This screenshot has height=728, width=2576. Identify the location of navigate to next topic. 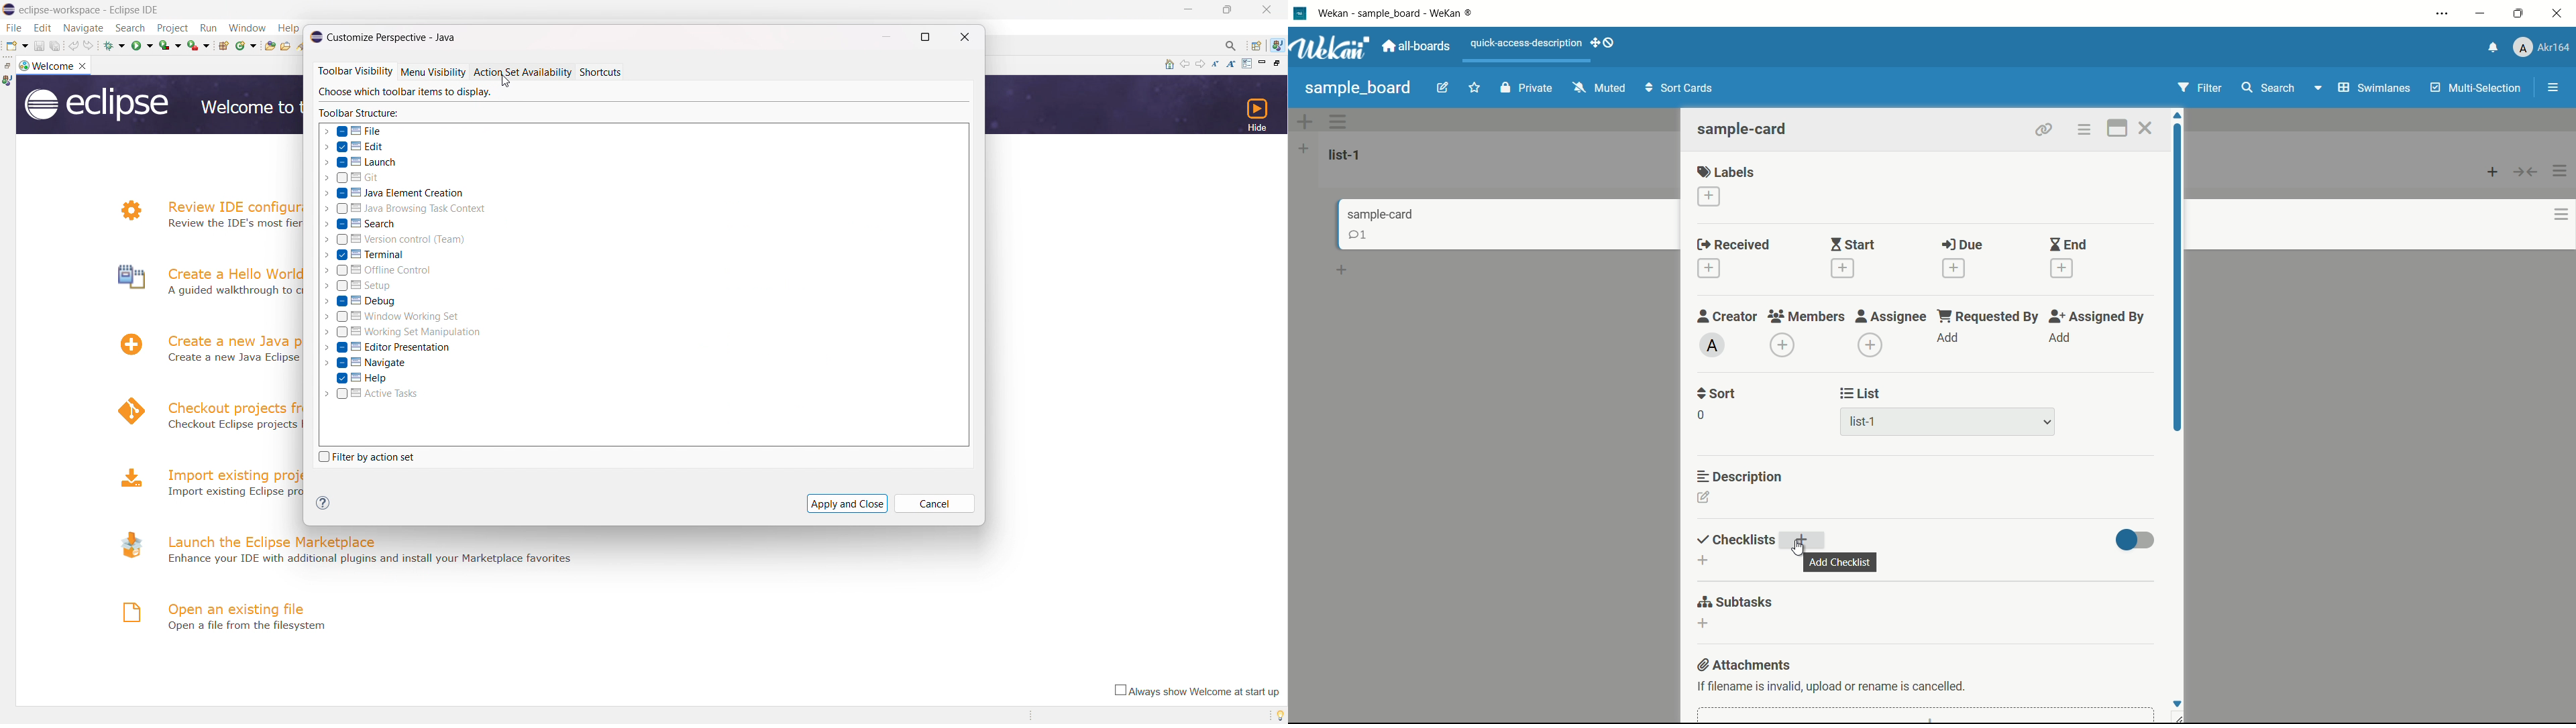
(1201, 64).